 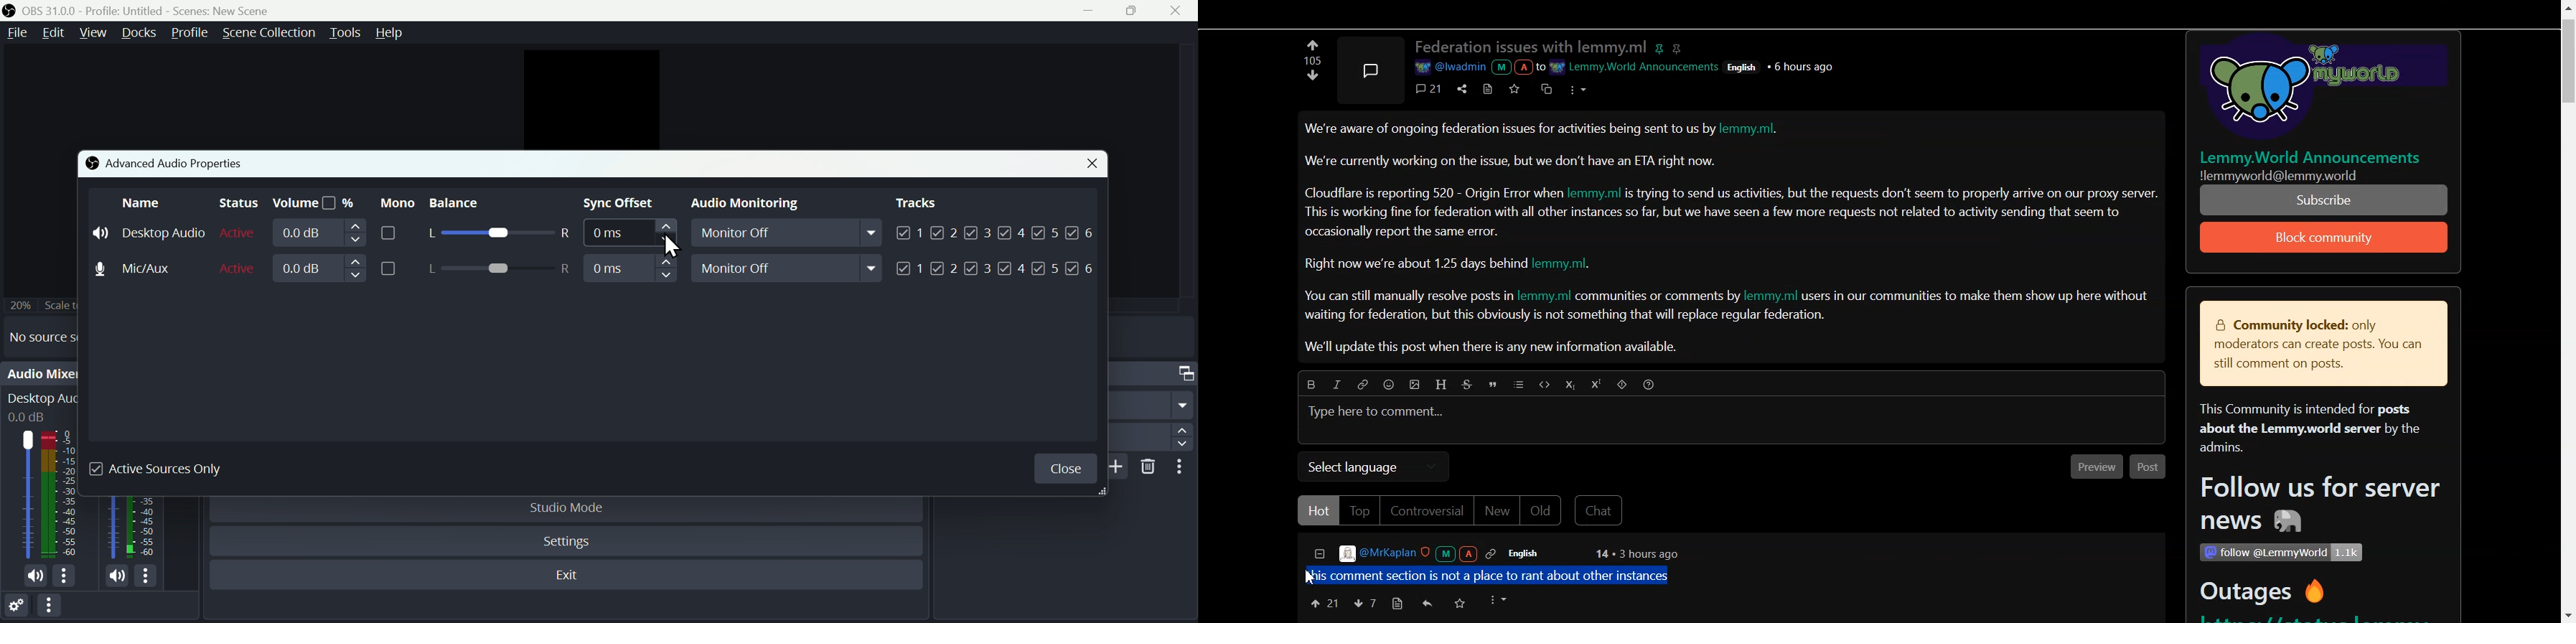 What do you see at coordinates (1120, 466) in the screenshot?
I see `Add` at bounding box center [1120, 466].